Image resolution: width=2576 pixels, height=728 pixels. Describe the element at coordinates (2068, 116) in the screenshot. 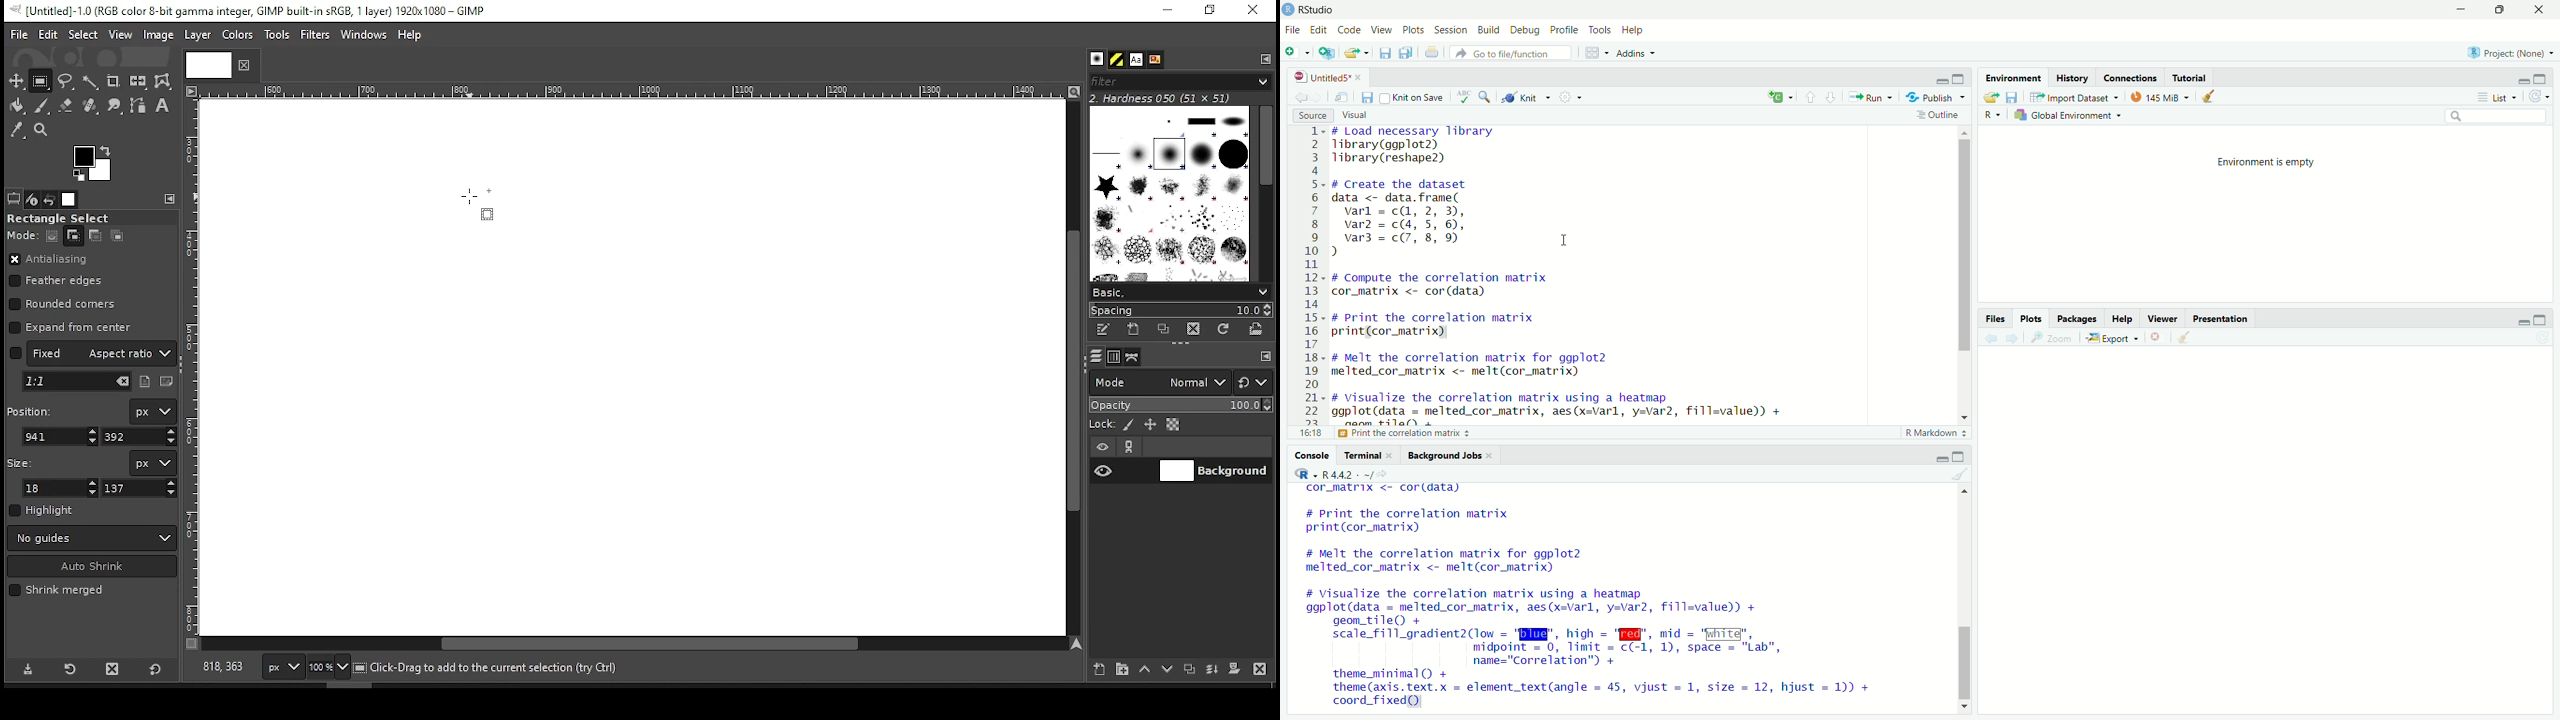

I see `global environment` at that location.